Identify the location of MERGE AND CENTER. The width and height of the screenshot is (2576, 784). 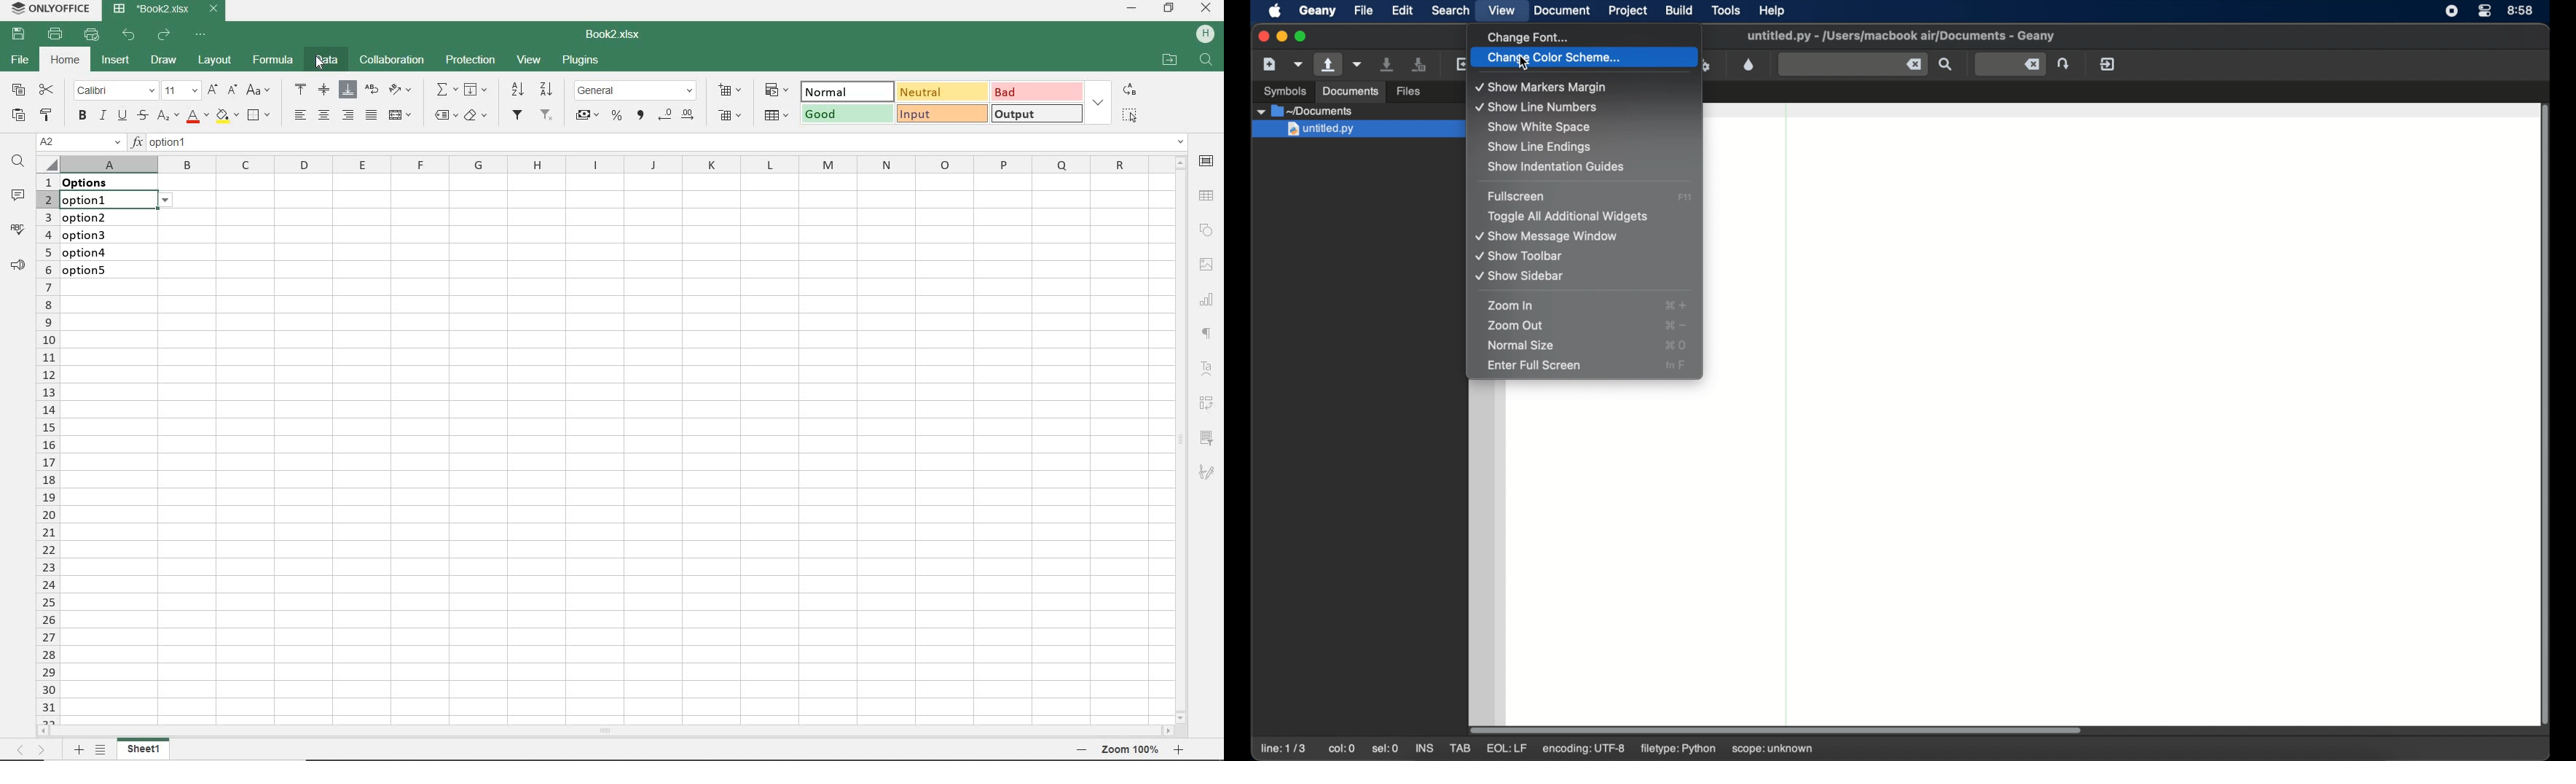
(399, 114).